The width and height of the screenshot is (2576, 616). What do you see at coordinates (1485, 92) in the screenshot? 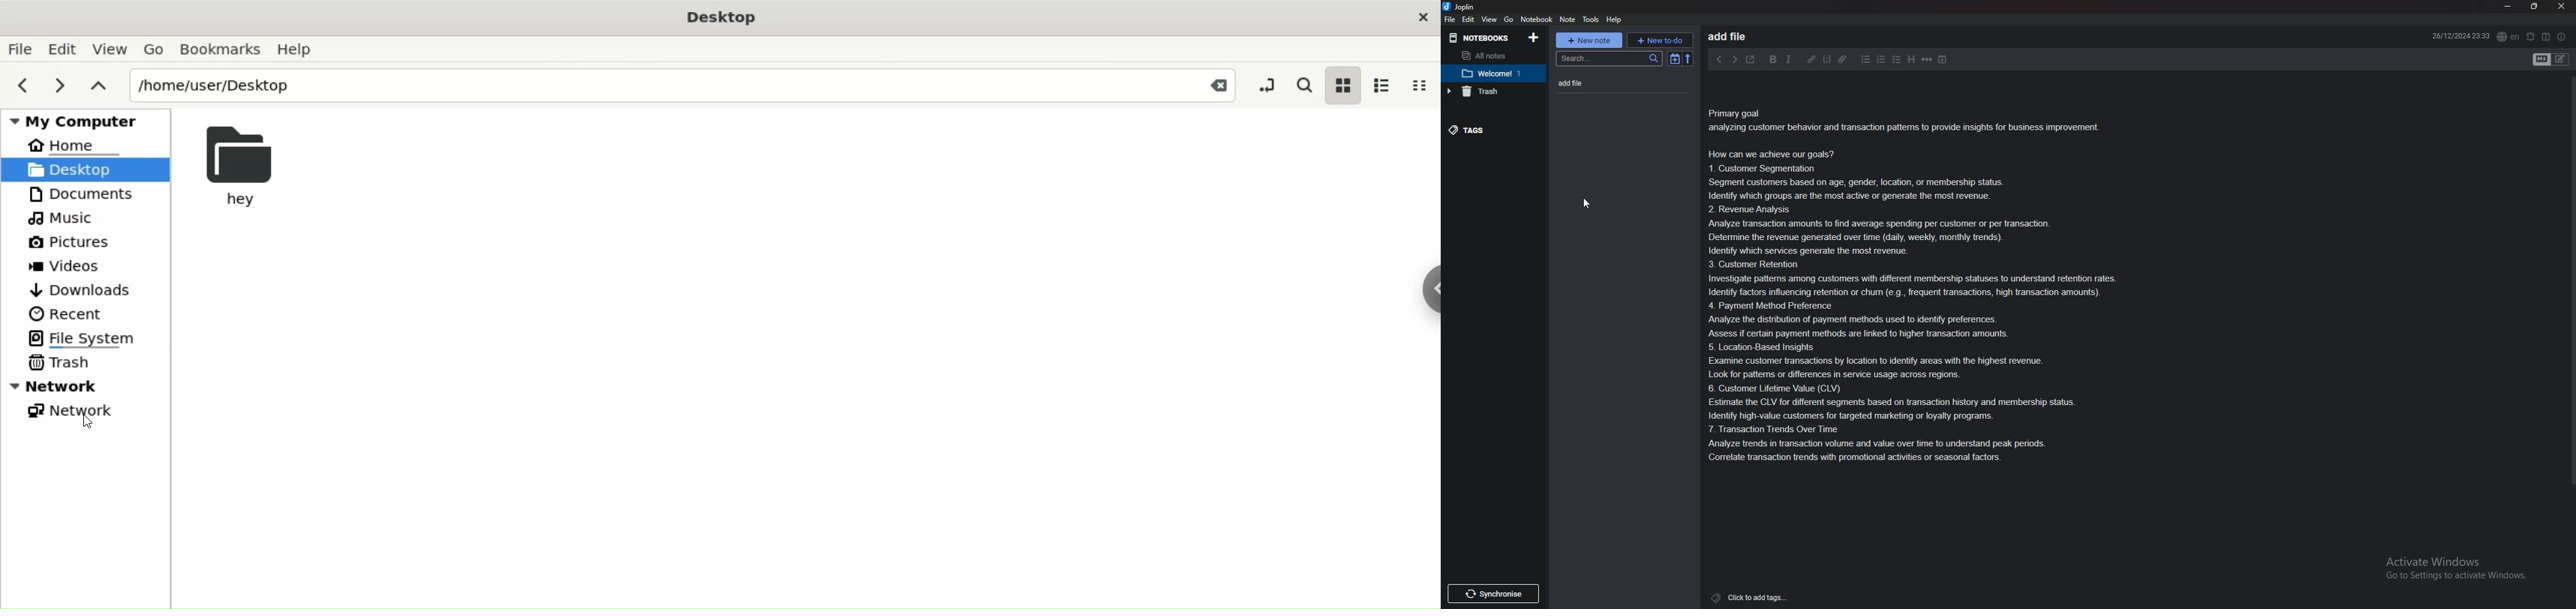
I see `trash` at bounding box center [1485, 92].